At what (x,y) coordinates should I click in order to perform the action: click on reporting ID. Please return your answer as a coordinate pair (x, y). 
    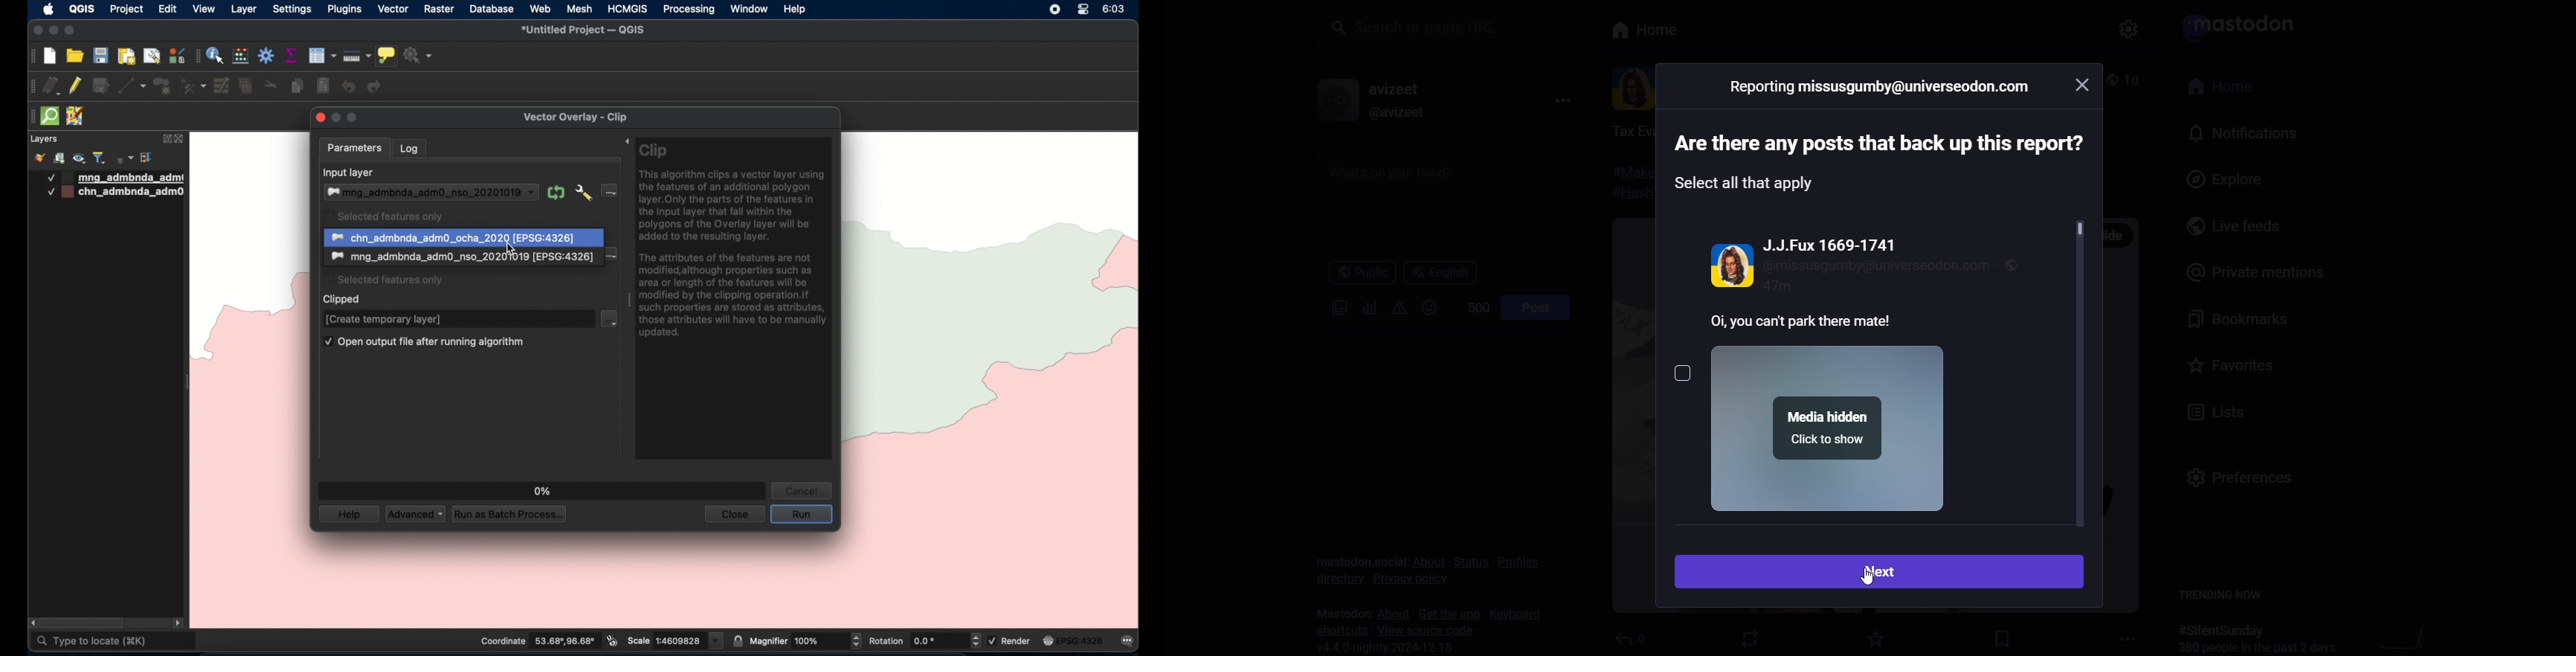
    Looking at the image, I should click on (1868, 91).